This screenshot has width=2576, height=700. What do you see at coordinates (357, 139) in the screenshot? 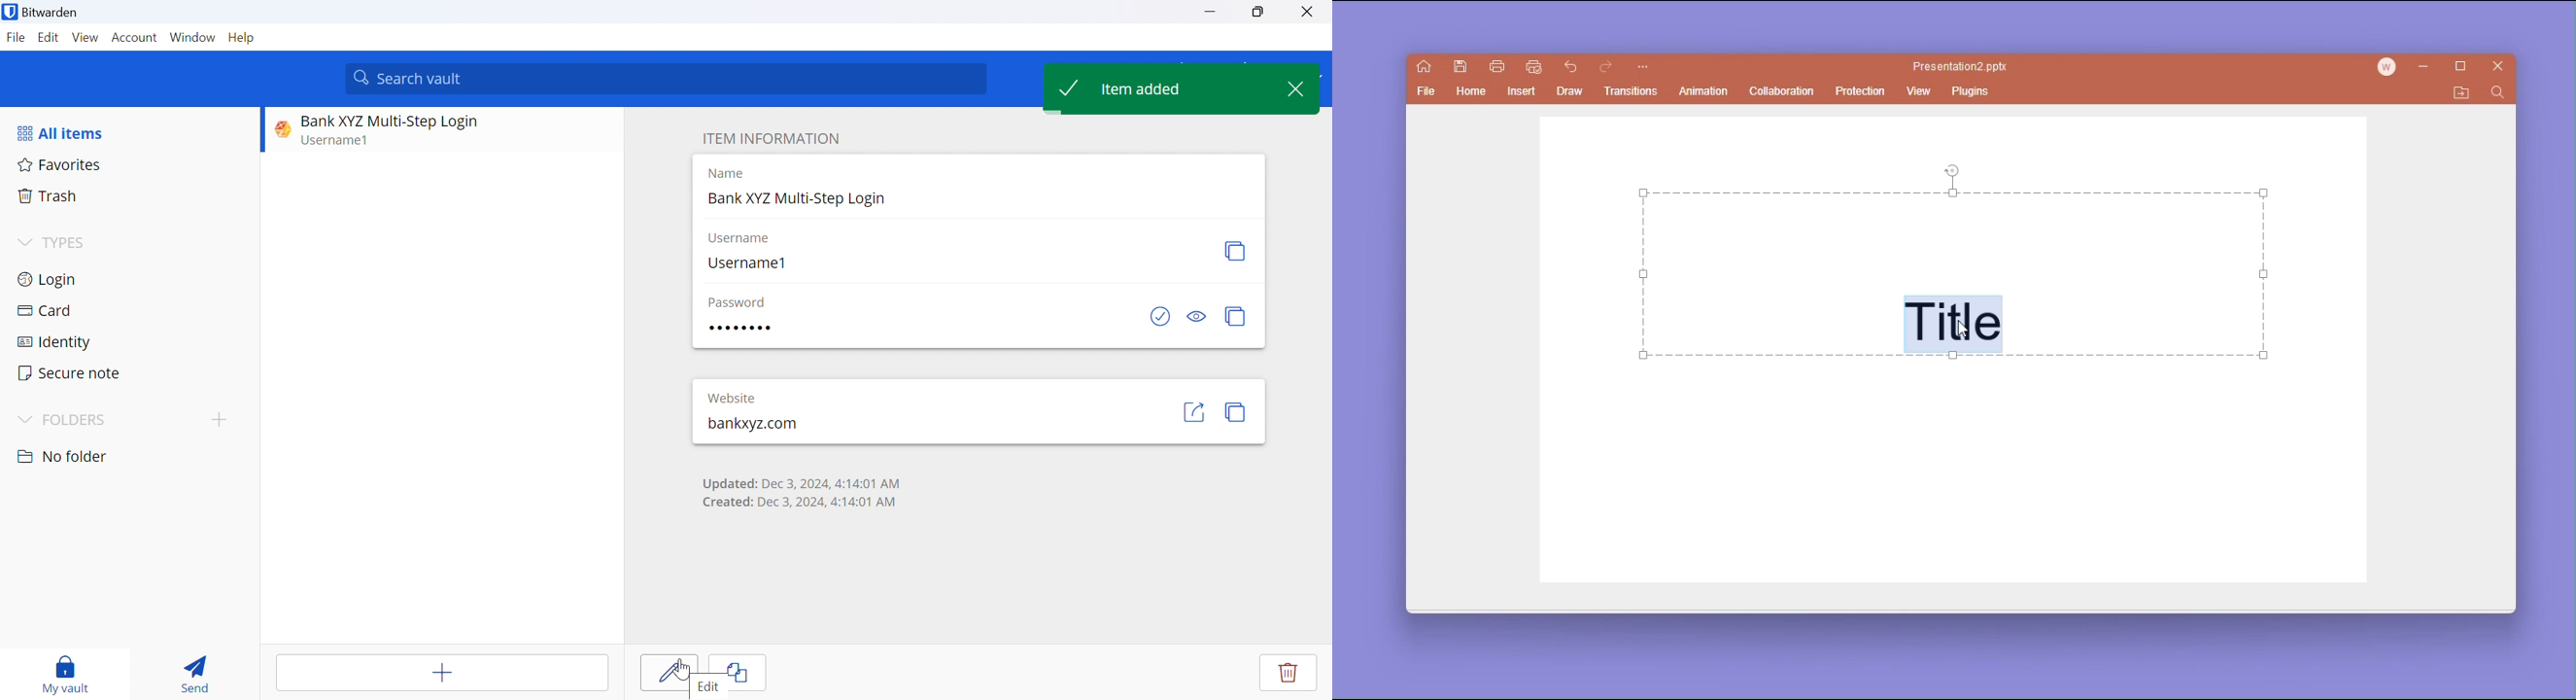
I see `username 1` at bounding box center [357, 139].